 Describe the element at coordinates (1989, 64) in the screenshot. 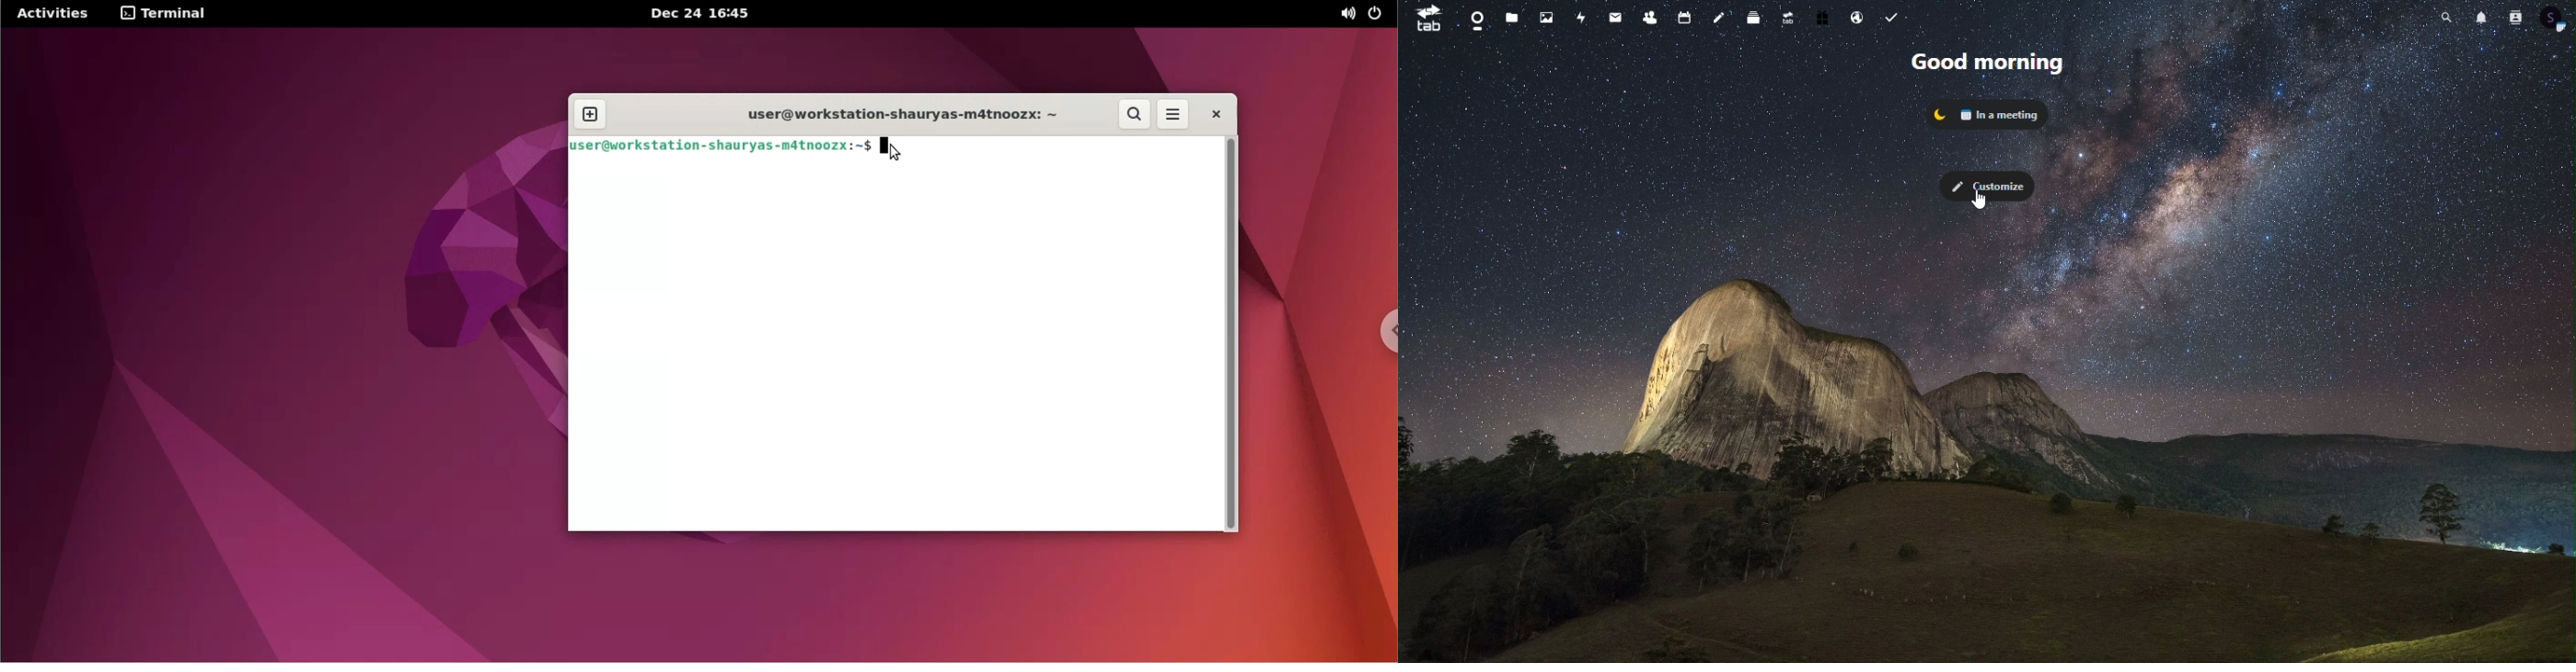

I see `good morning` at that location.